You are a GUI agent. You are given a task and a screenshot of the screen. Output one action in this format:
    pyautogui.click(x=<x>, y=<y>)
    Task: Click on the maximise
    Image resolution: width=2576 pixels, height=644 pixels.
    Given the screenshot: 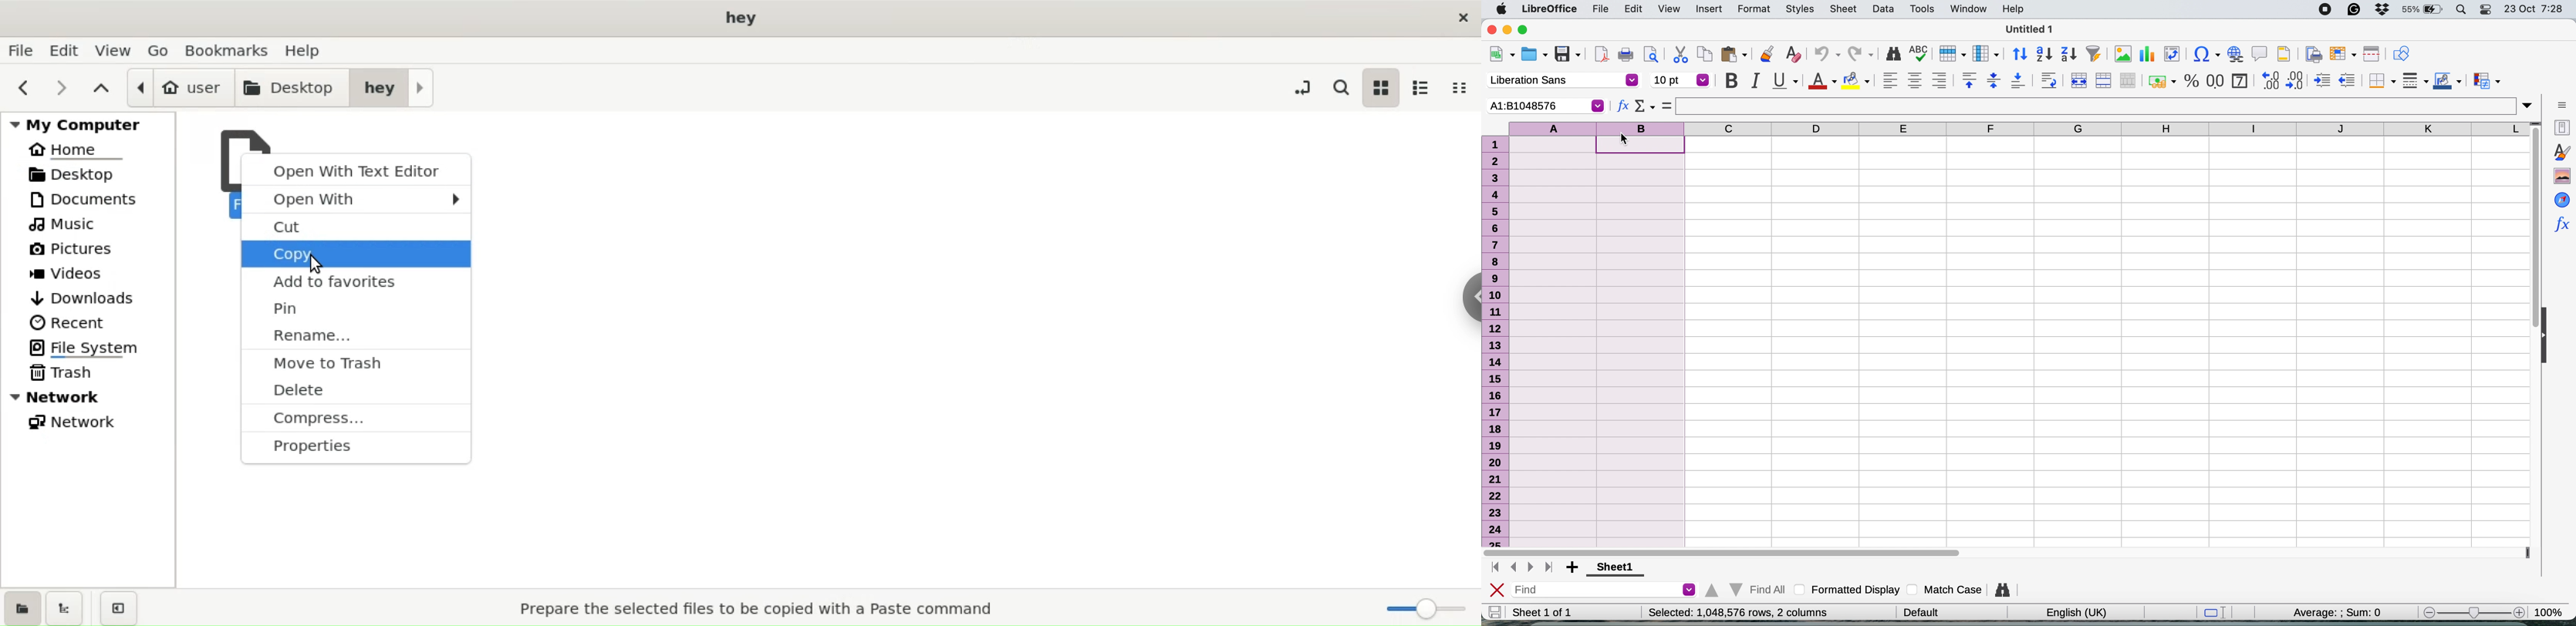 What is the action you would take?
    pyautogui.click(x=1527, y=30)
    